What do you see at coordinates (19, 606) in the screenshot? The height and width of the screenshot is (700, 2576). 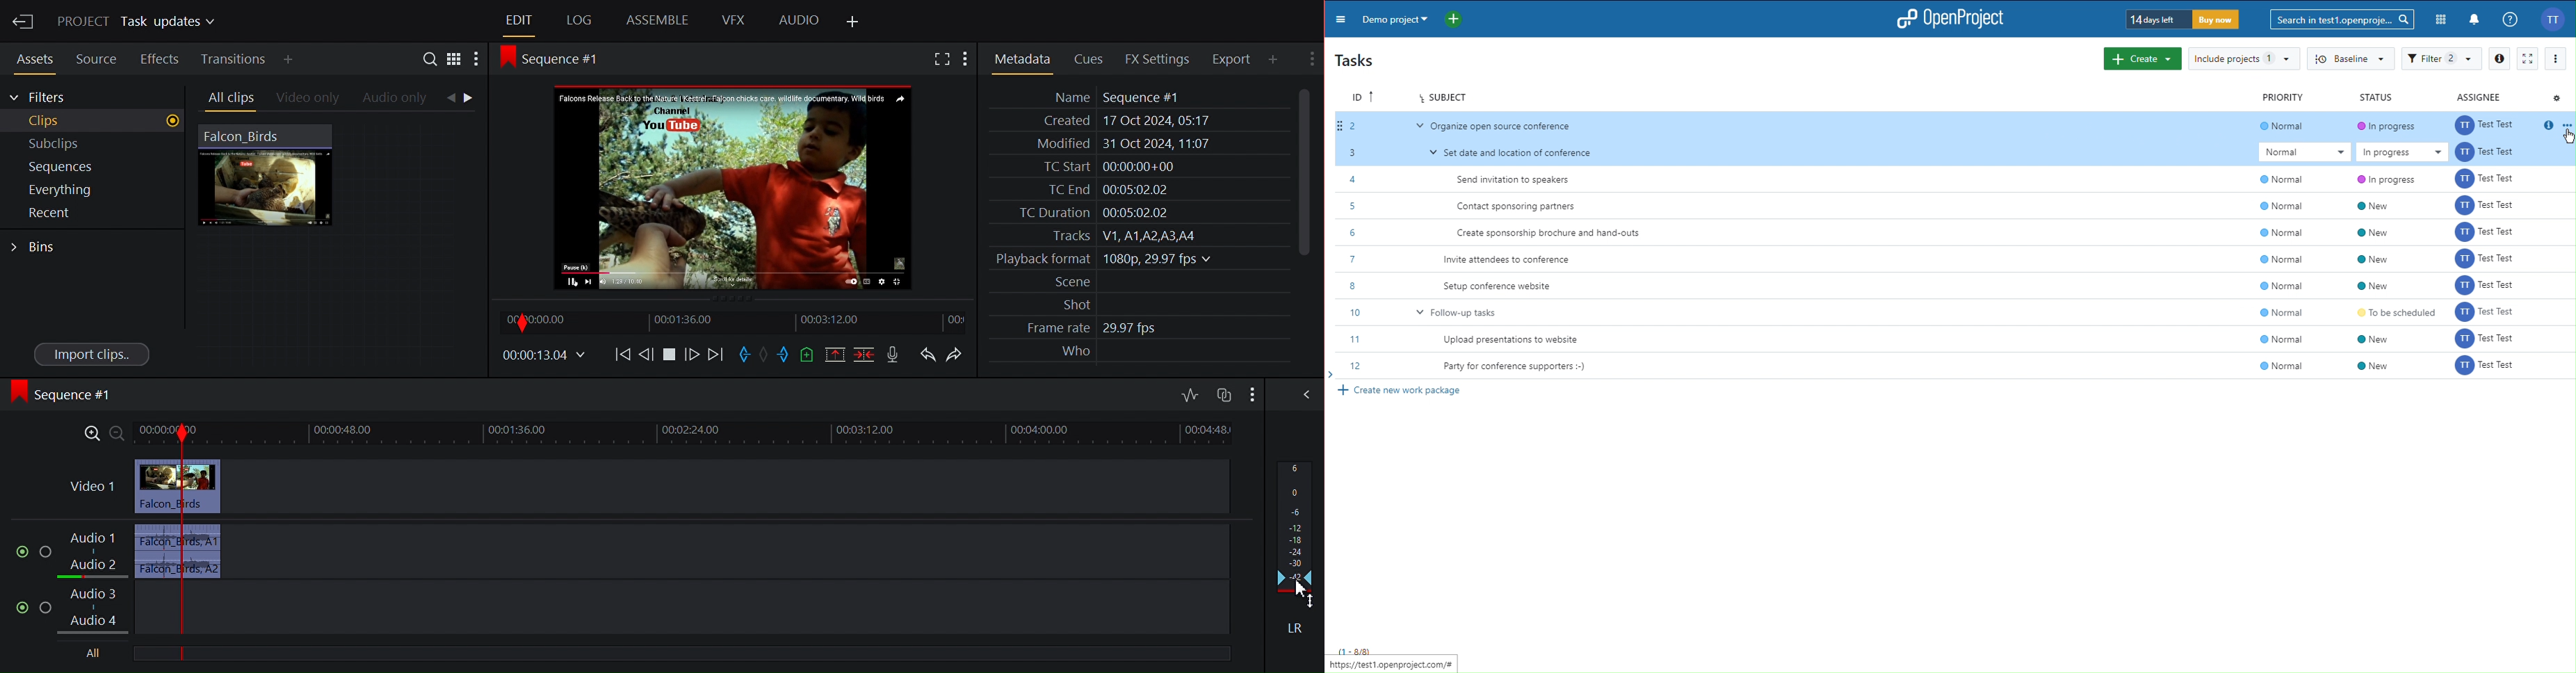 I see `Mute/unmute` at bounding box center [19, 606].